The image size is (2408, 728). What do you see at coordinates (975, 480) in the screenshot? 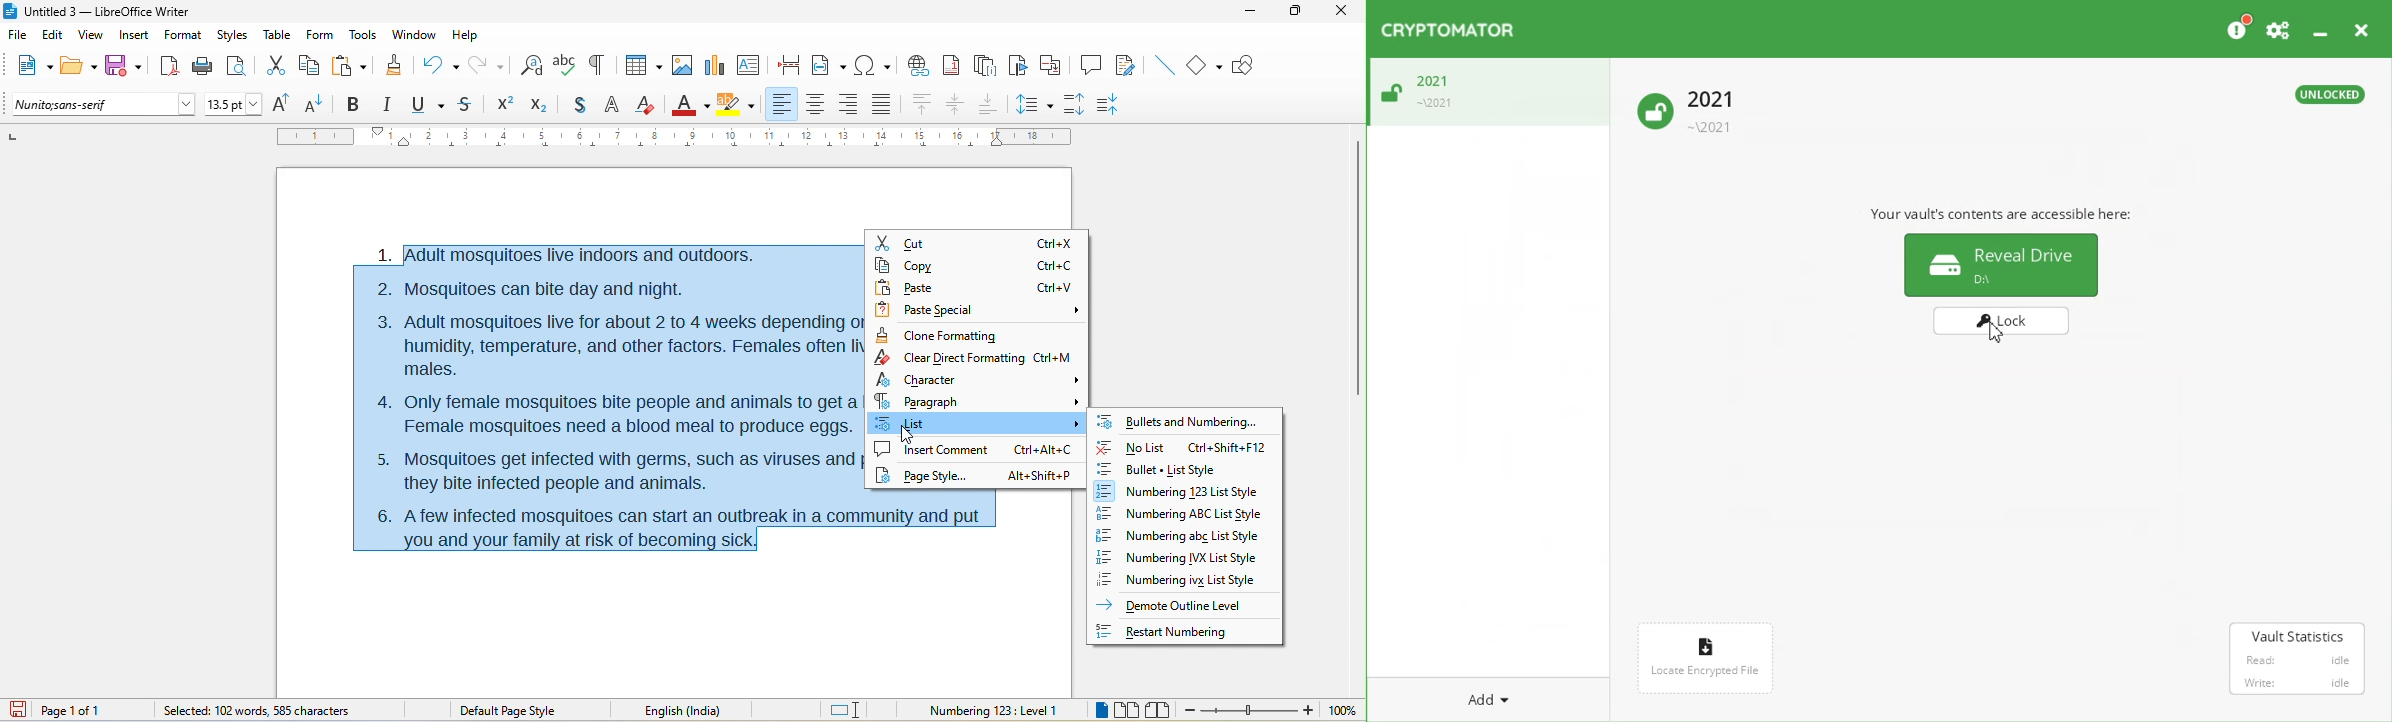
I see `page style` at bounding box center [975, 480].